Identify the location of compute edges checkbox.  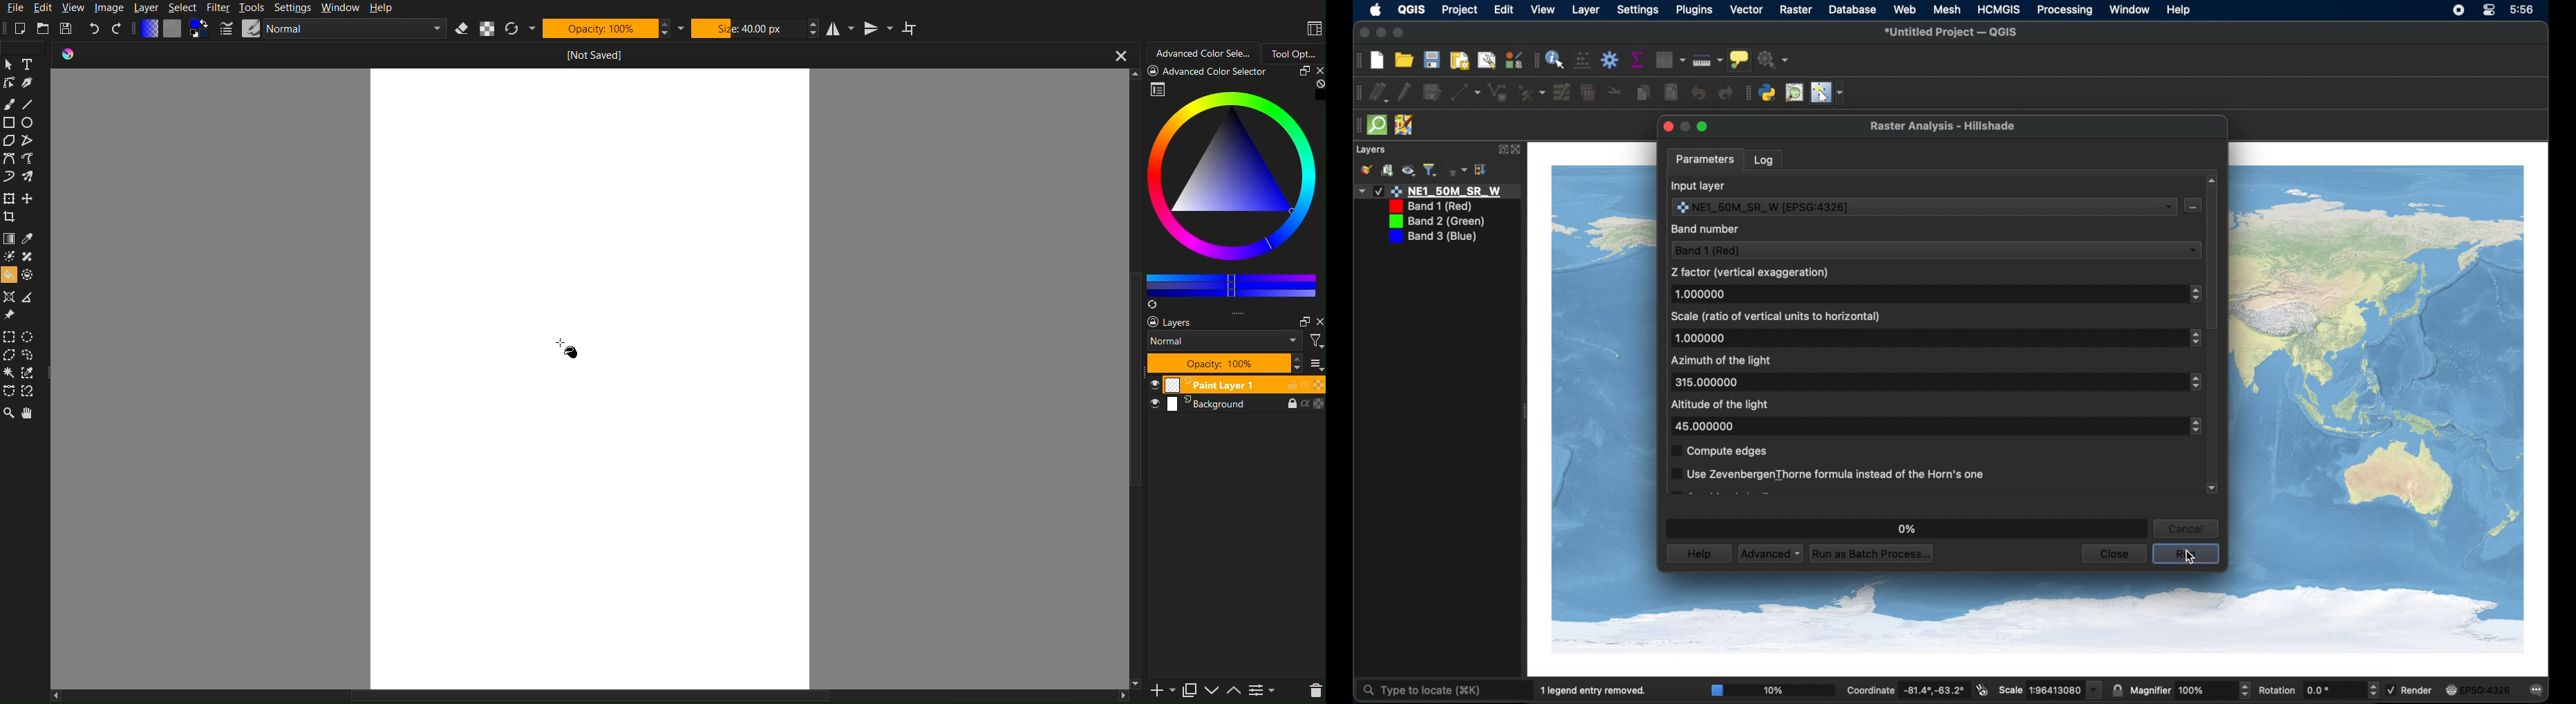
(1722, 451).